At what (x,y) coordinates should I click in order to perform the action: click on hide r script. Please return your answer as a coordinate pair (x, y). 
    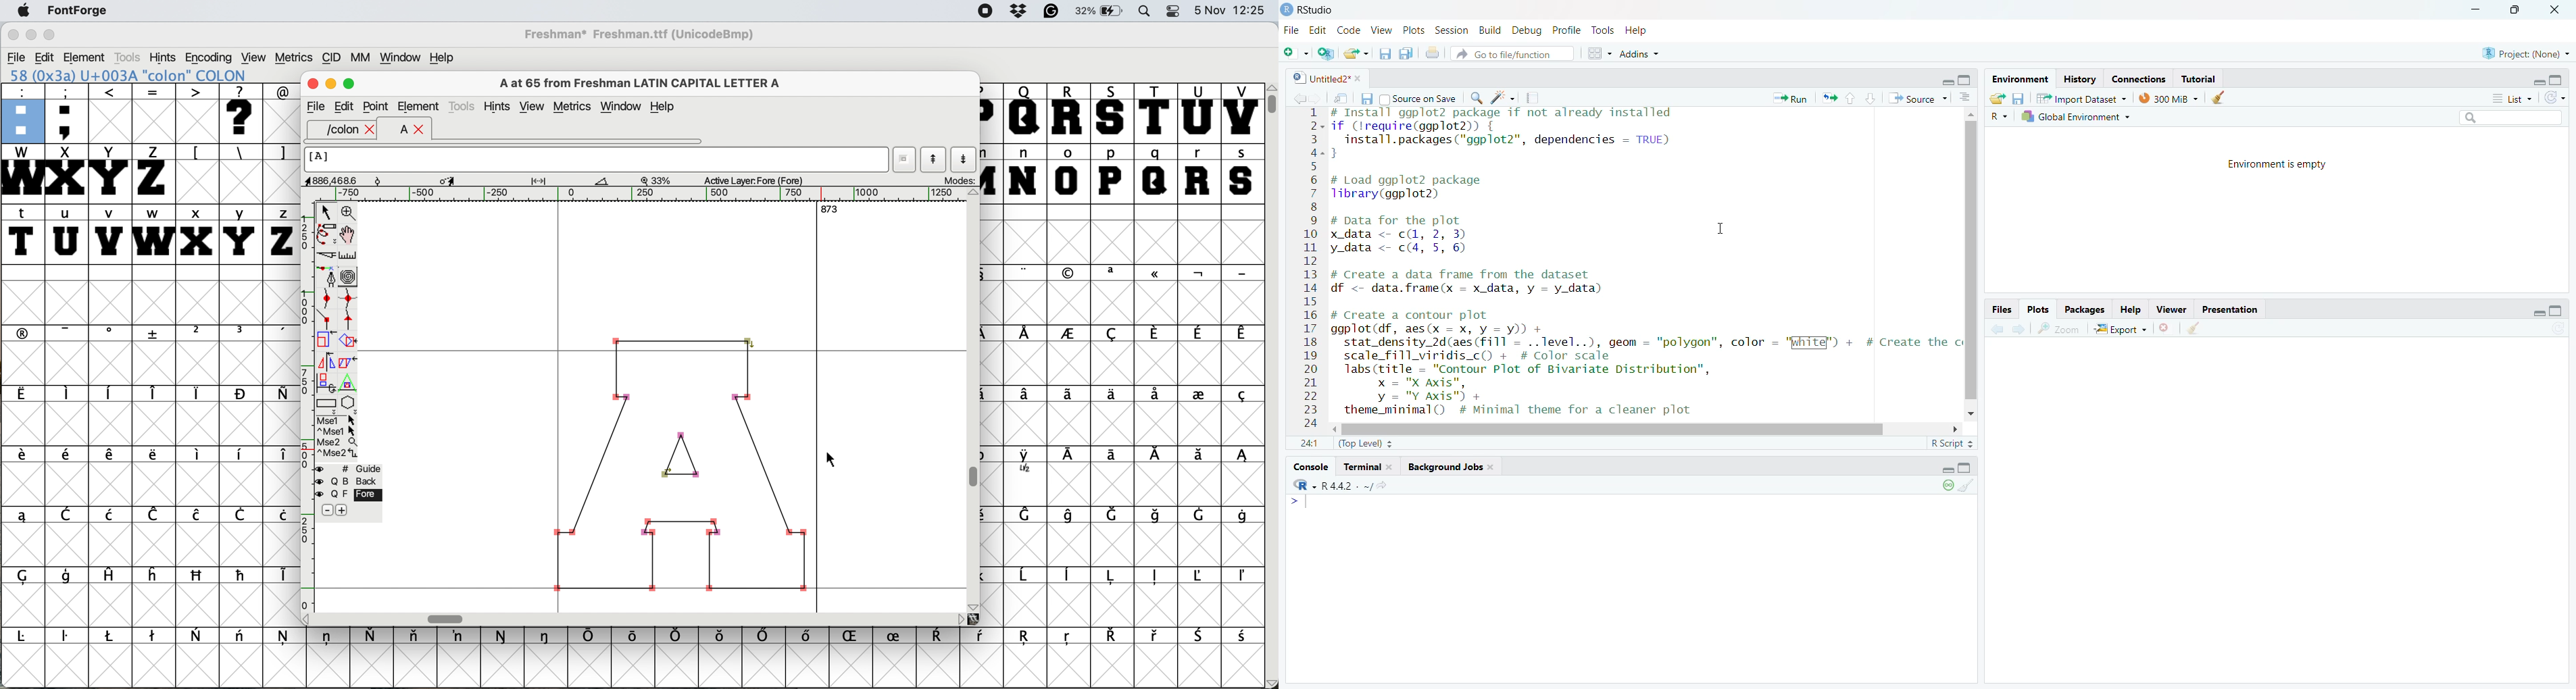
    Looking at the image, I should click on (2537, 311).